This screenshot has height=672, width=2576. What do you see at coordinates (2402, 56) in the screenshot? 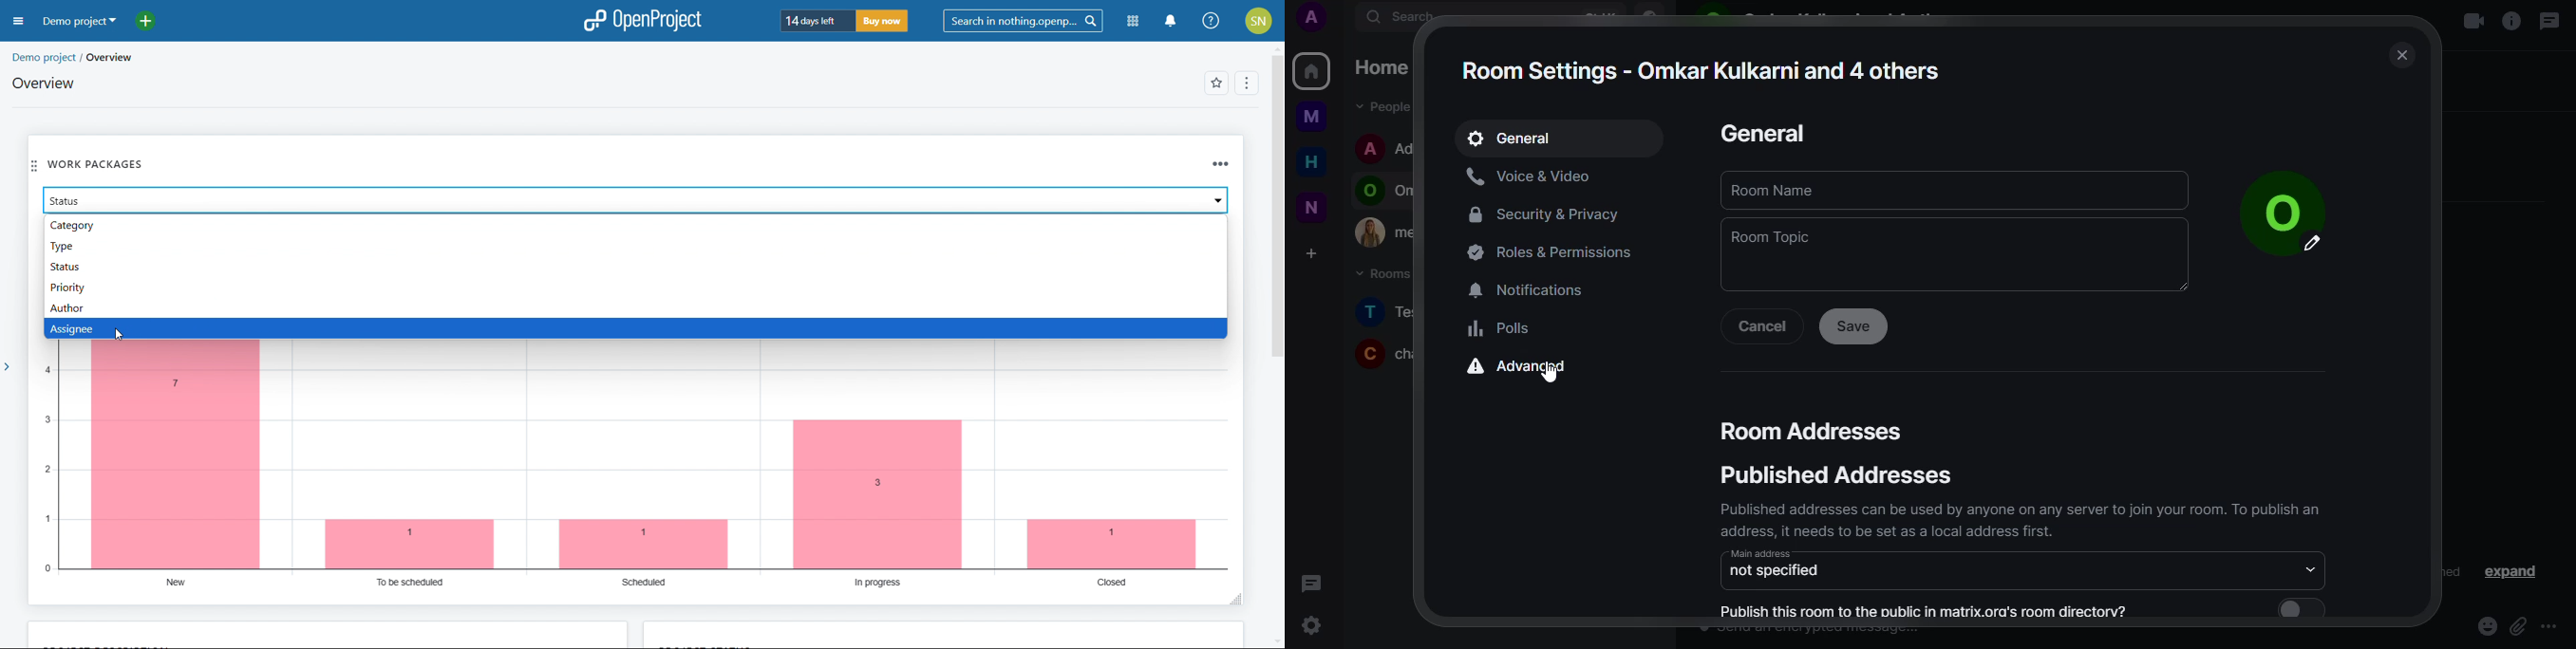
I see `close` at bounding box center [2402, 56].